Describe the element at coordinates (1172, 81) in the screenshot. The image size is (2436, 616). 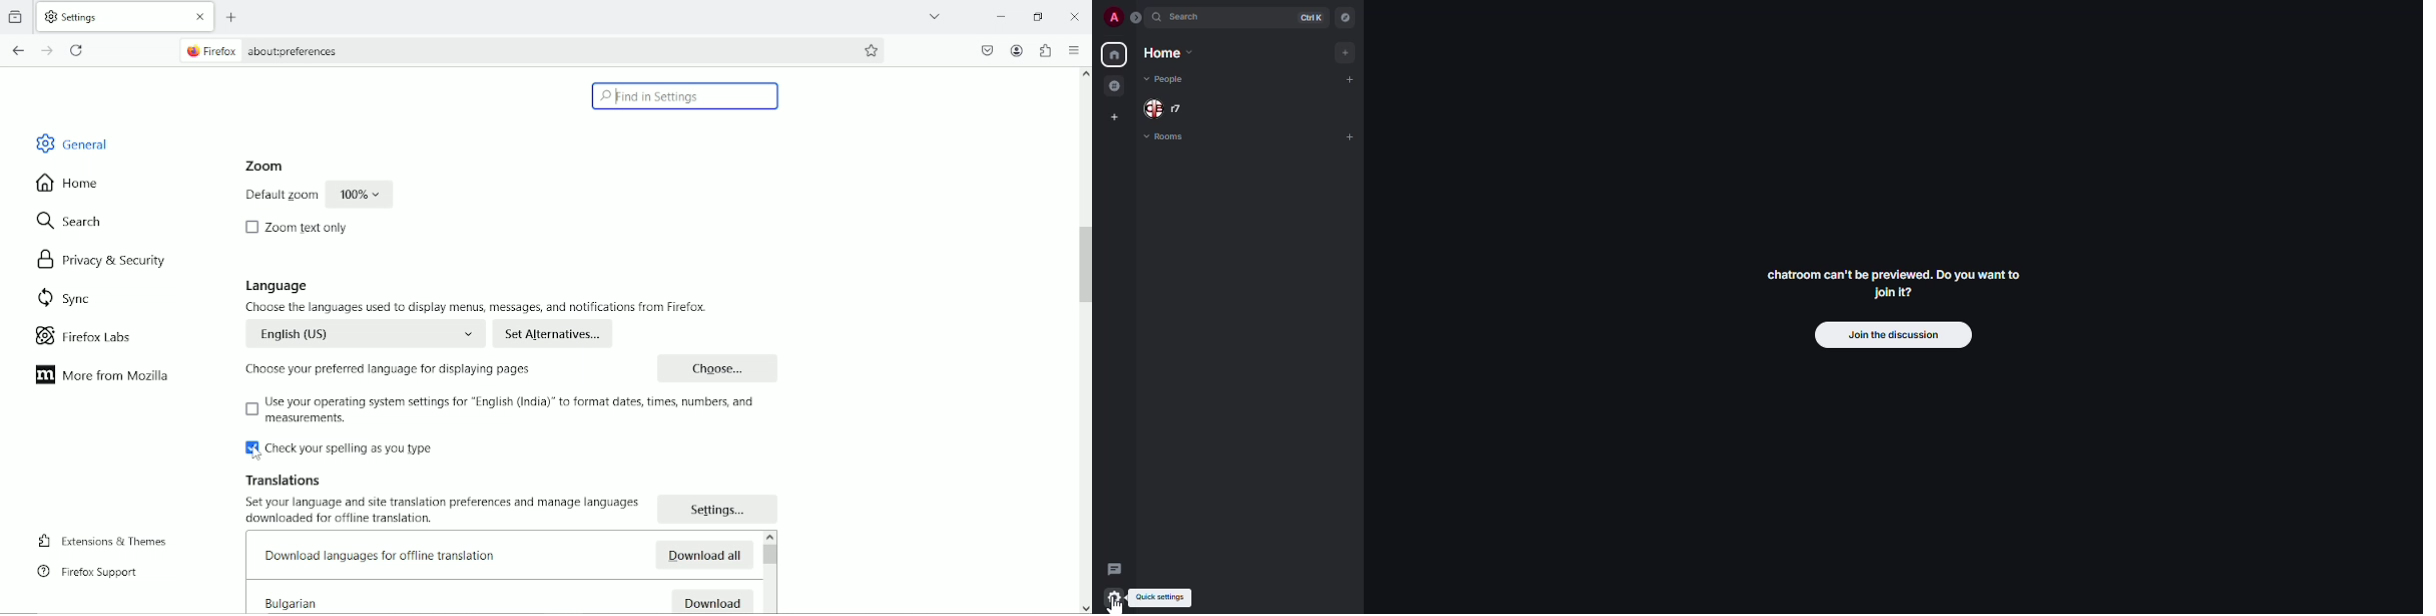
I see `people` at that location.